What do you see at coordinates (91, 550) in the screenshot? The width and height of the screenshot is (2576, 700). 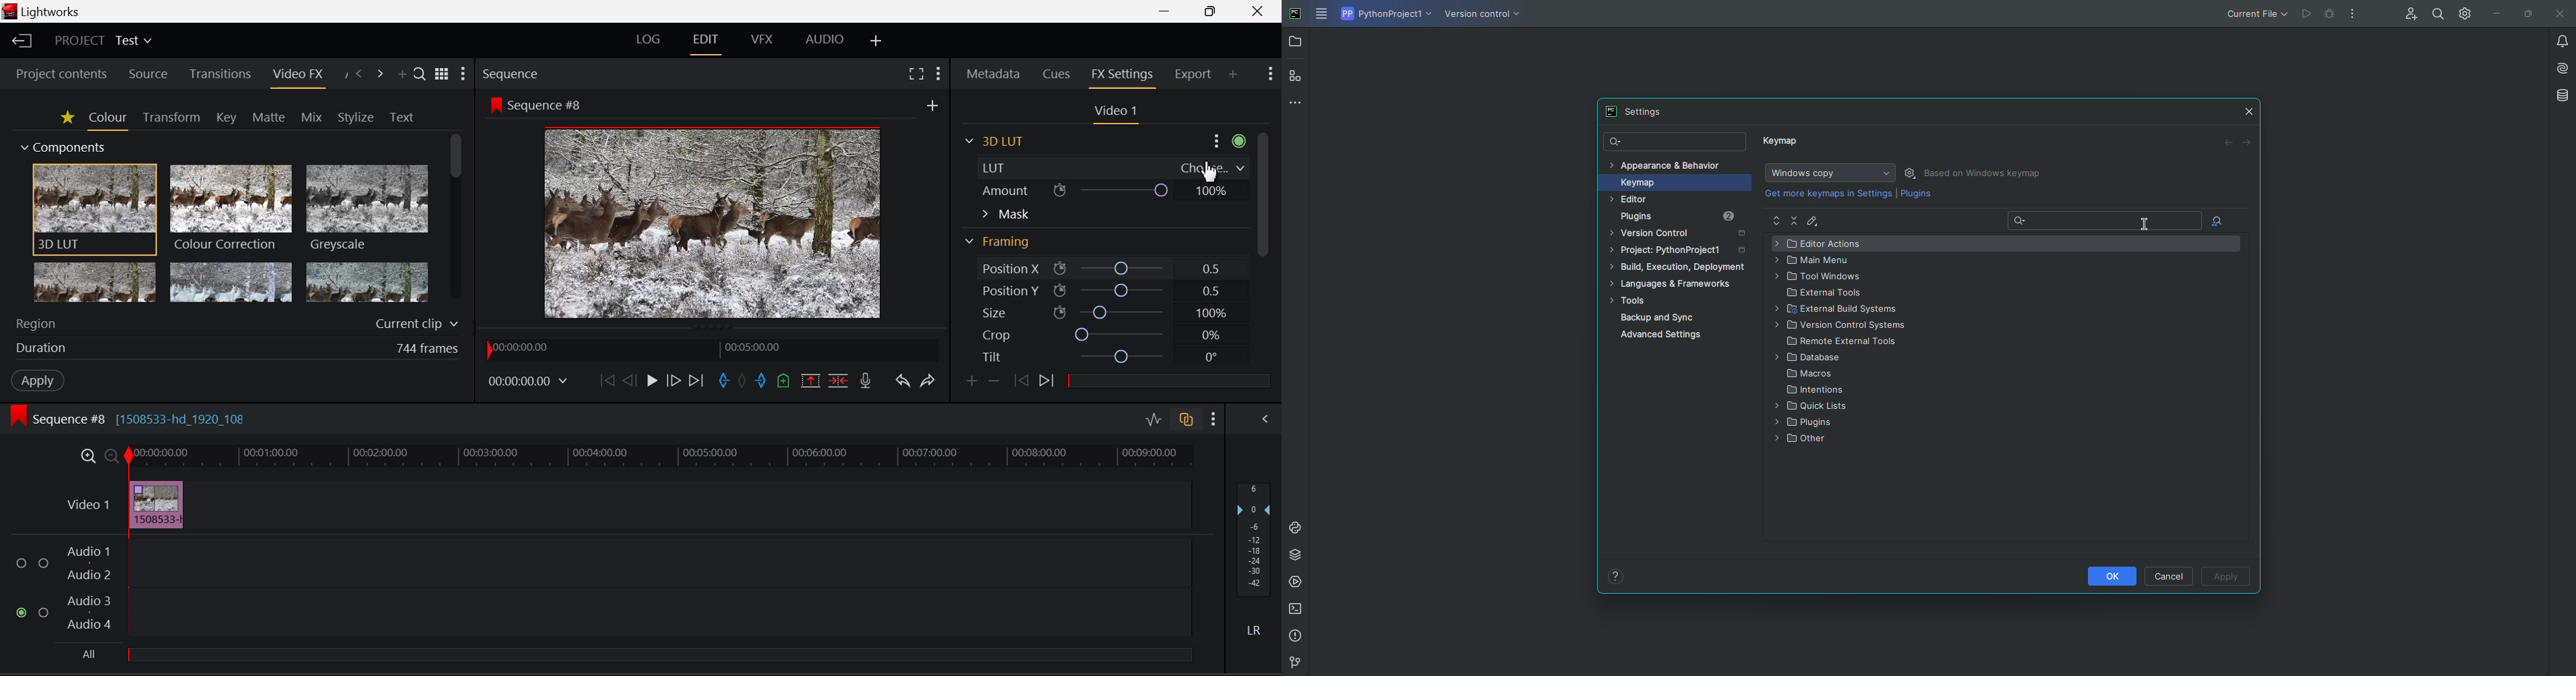 I see `Audio 1` at bounding box center [91, 550].